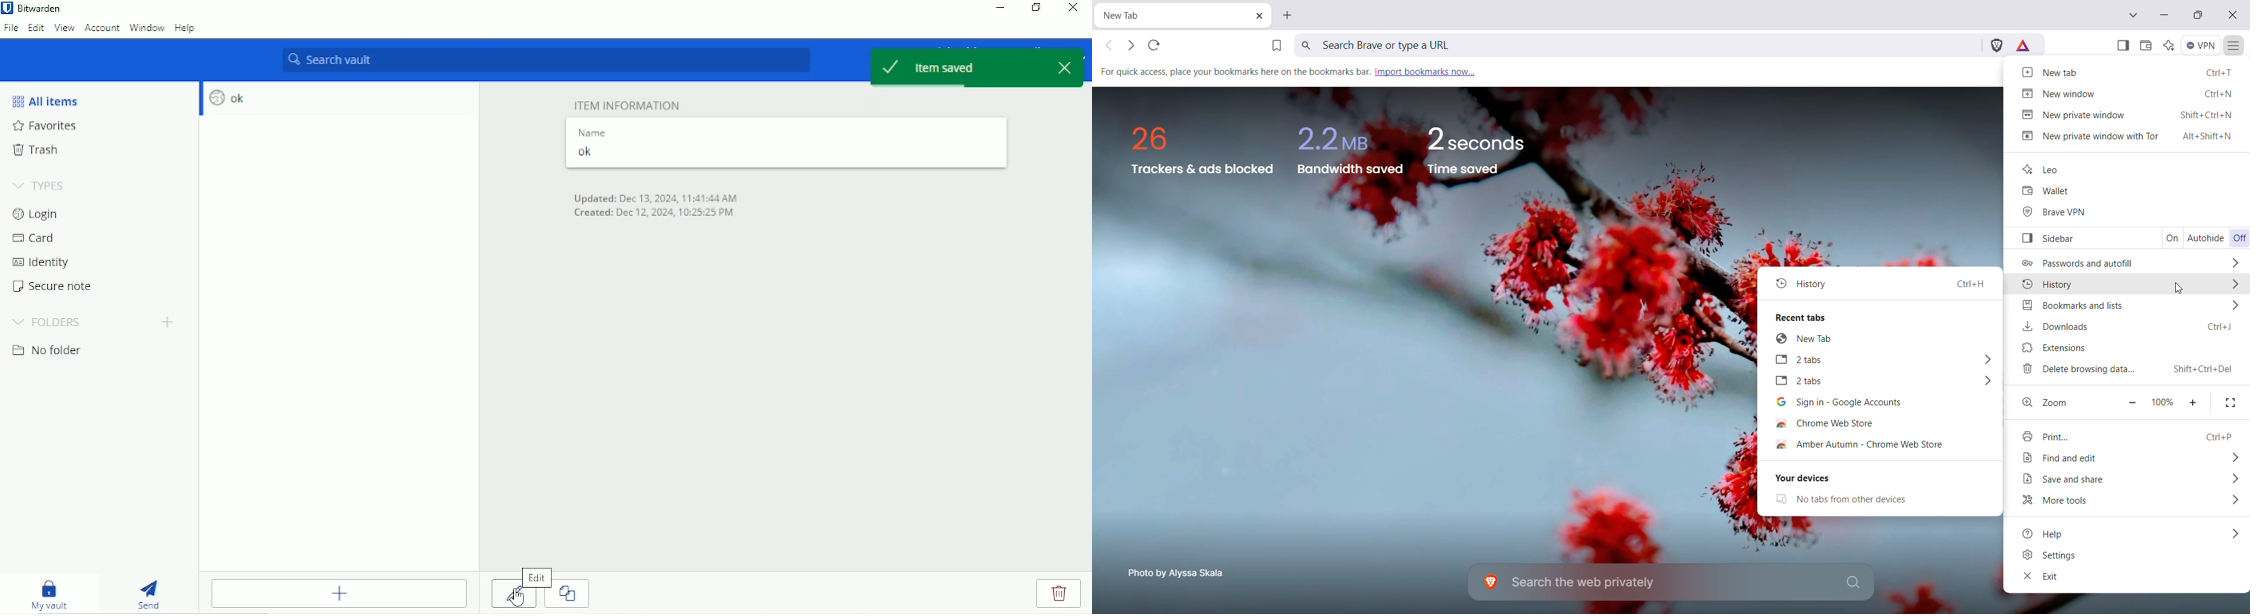  I want to click on More tools, so click(2129, 501).